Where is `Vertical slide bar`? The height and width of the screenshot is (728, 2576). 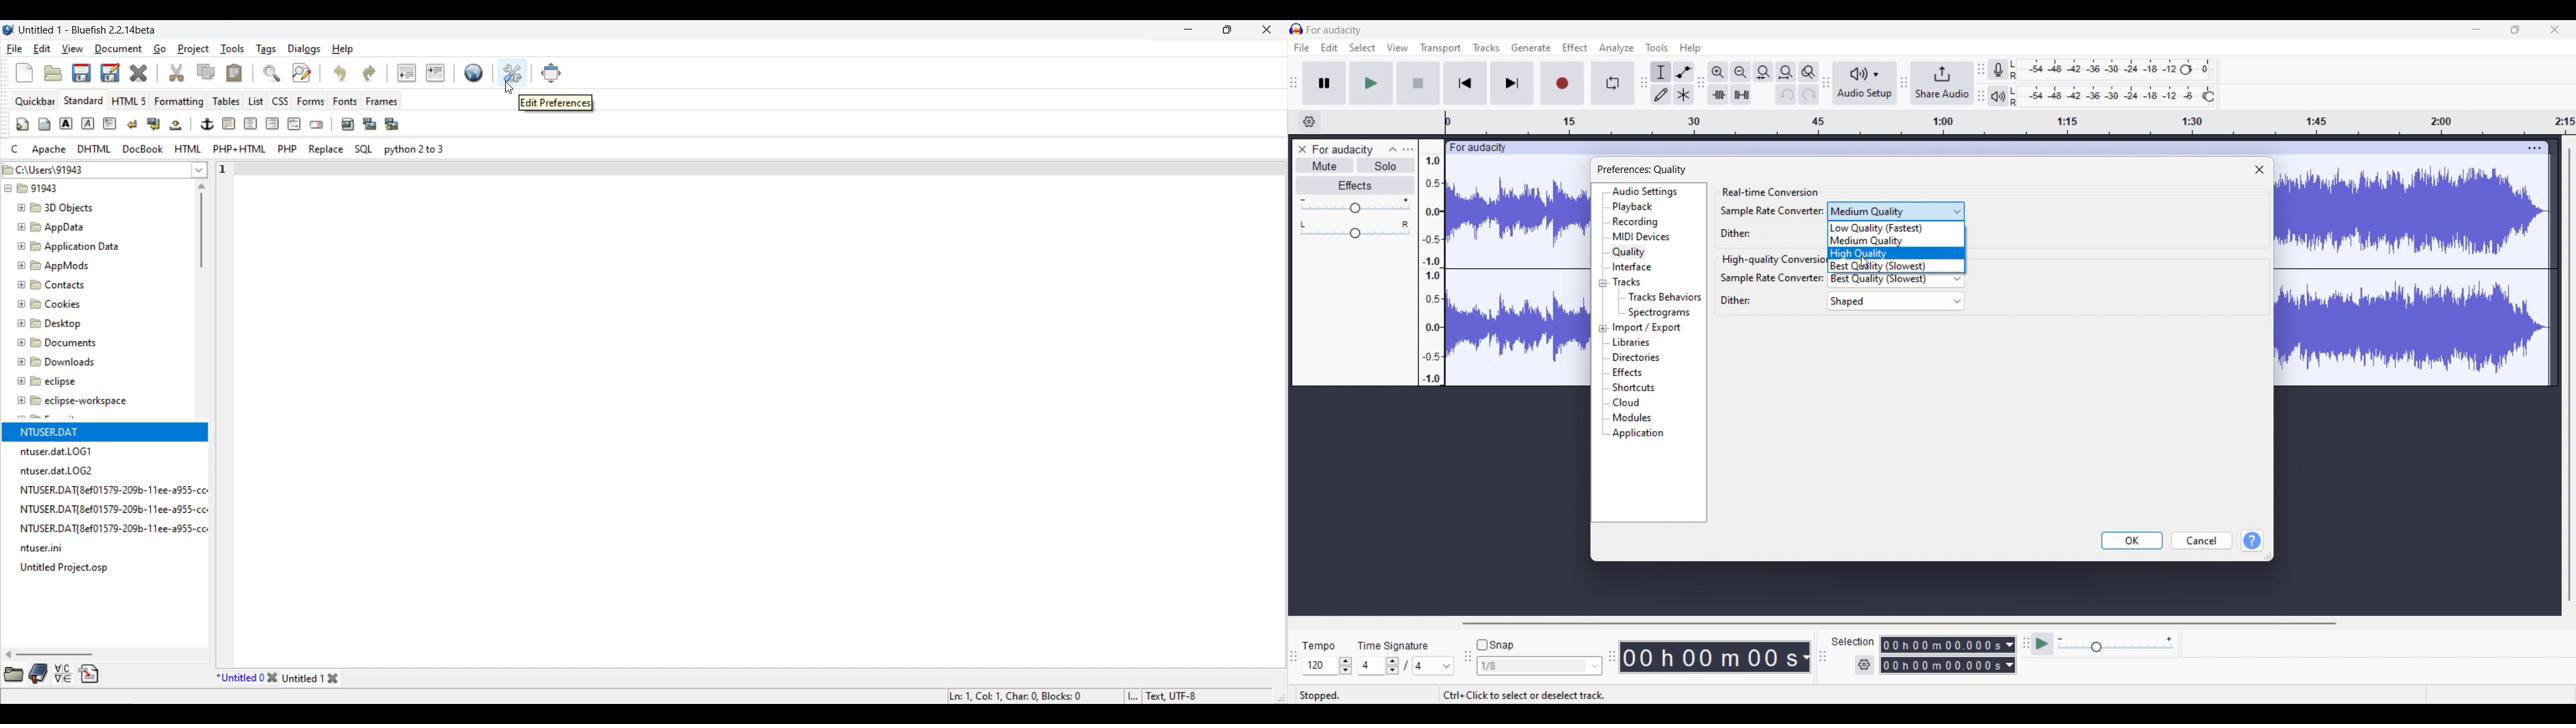
Vertical slide bar is located at coordinates (2569, 375).